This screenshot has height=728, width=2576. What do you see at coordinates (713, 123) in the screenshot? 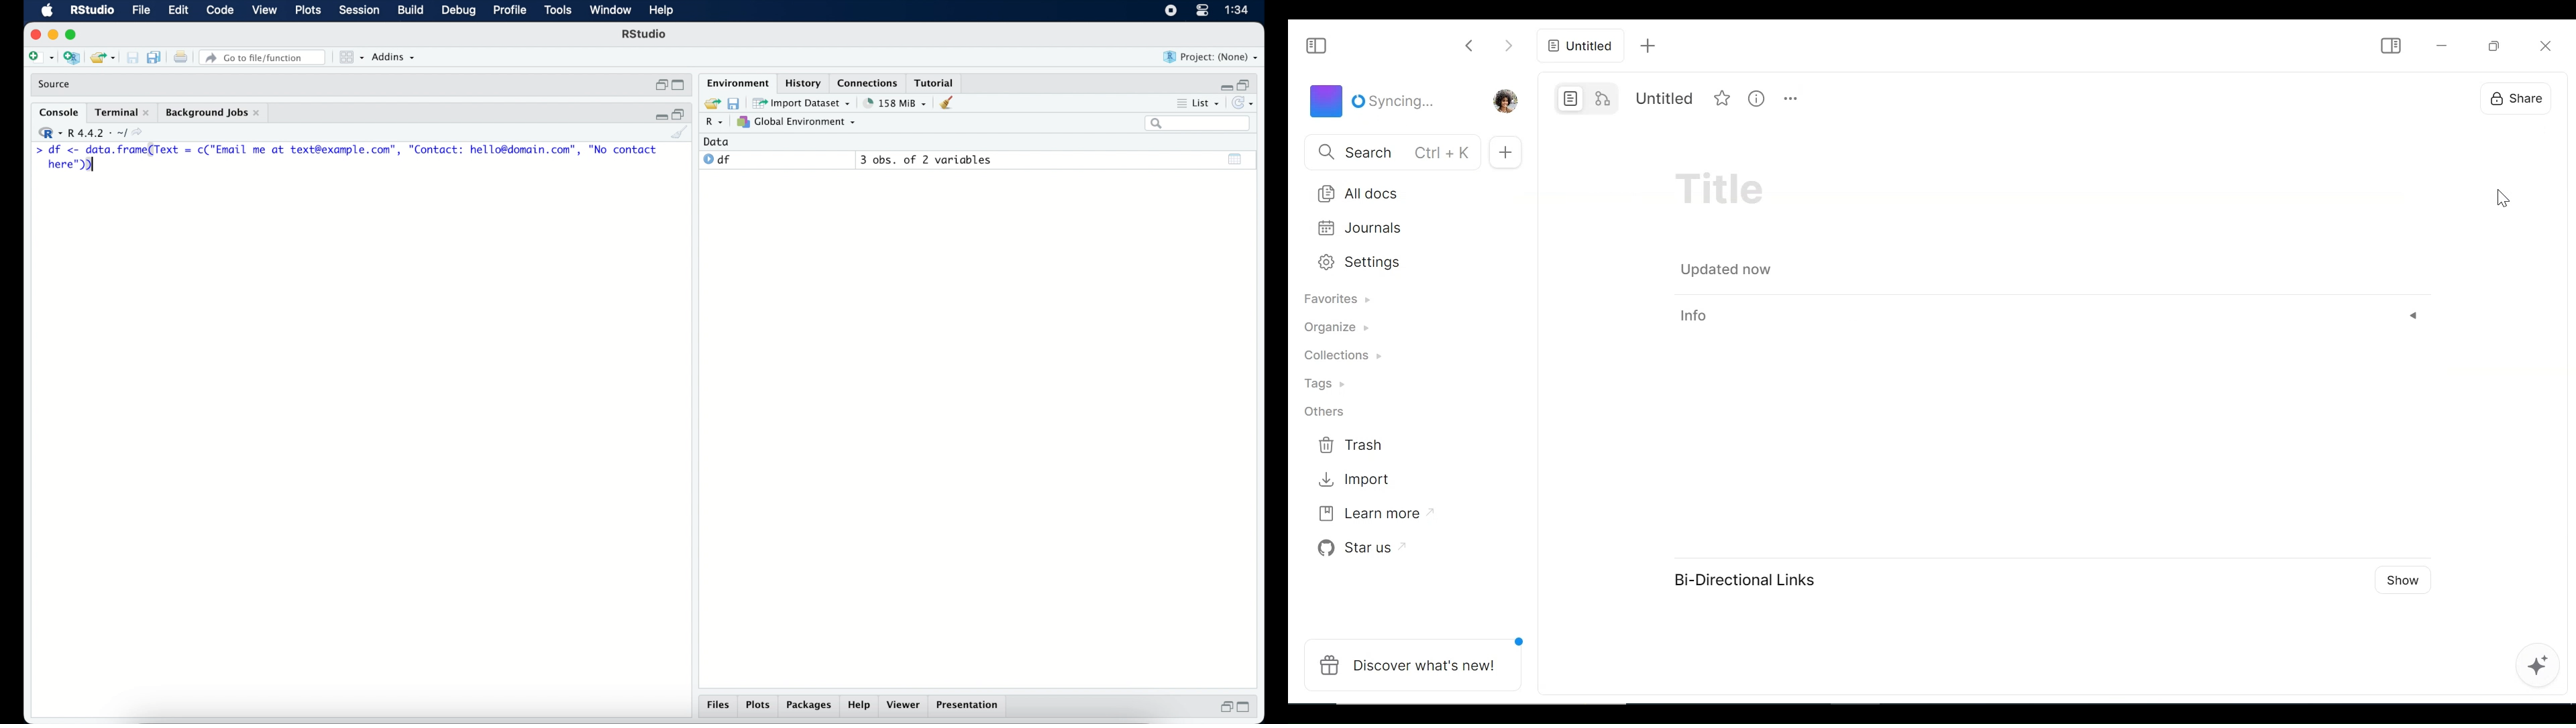
I see `R` at bounding box center [713, 123].